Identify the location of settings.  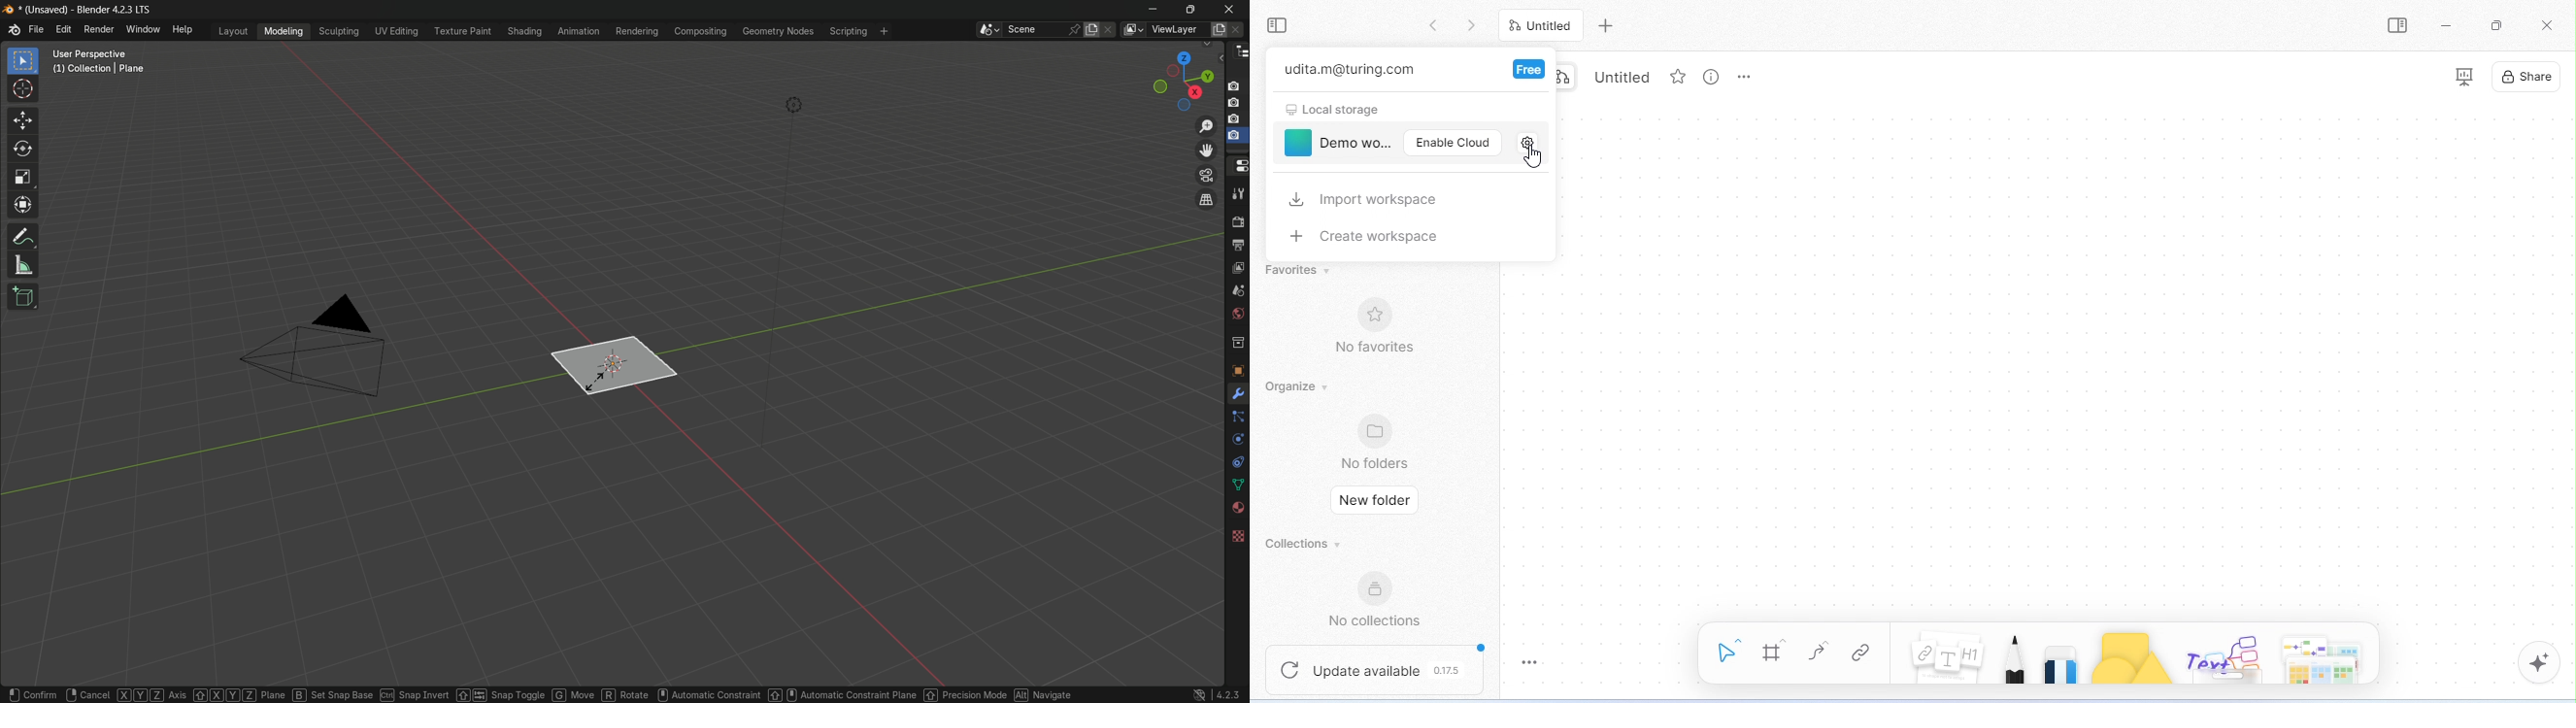
(1528, 143).